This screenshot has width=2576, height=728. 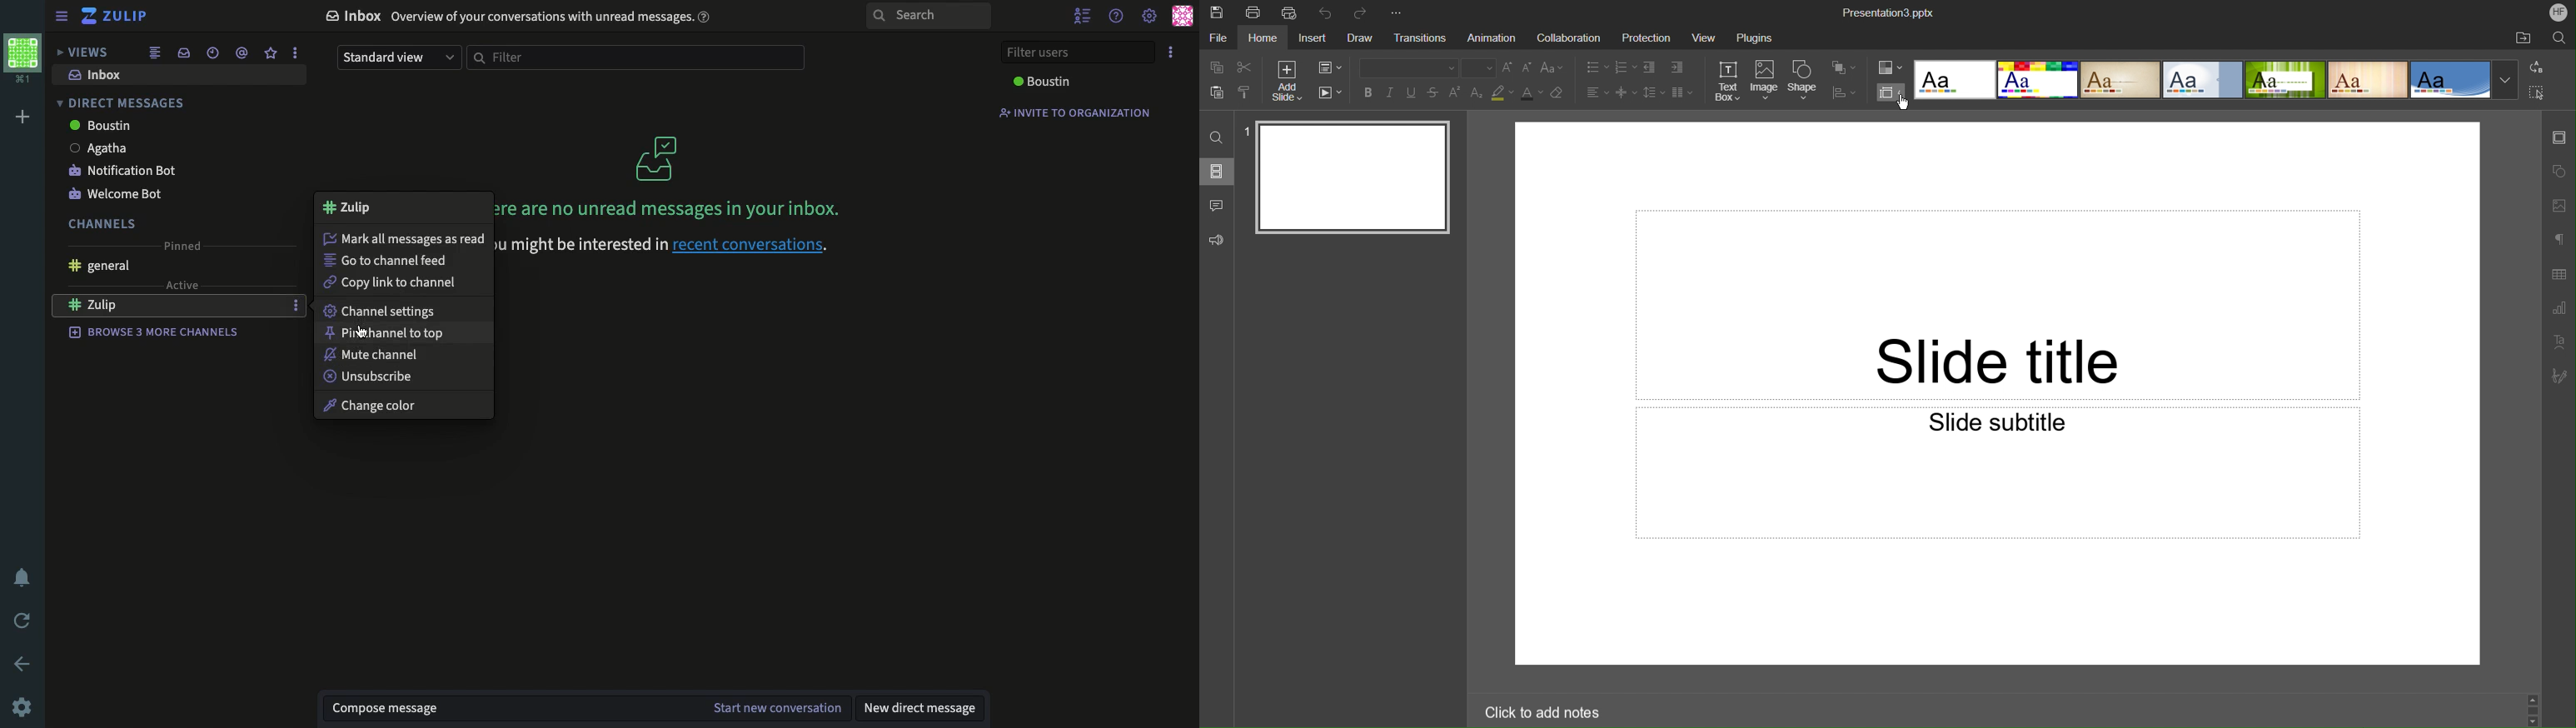 I want to click on Table, so click(x=2559, y=274).